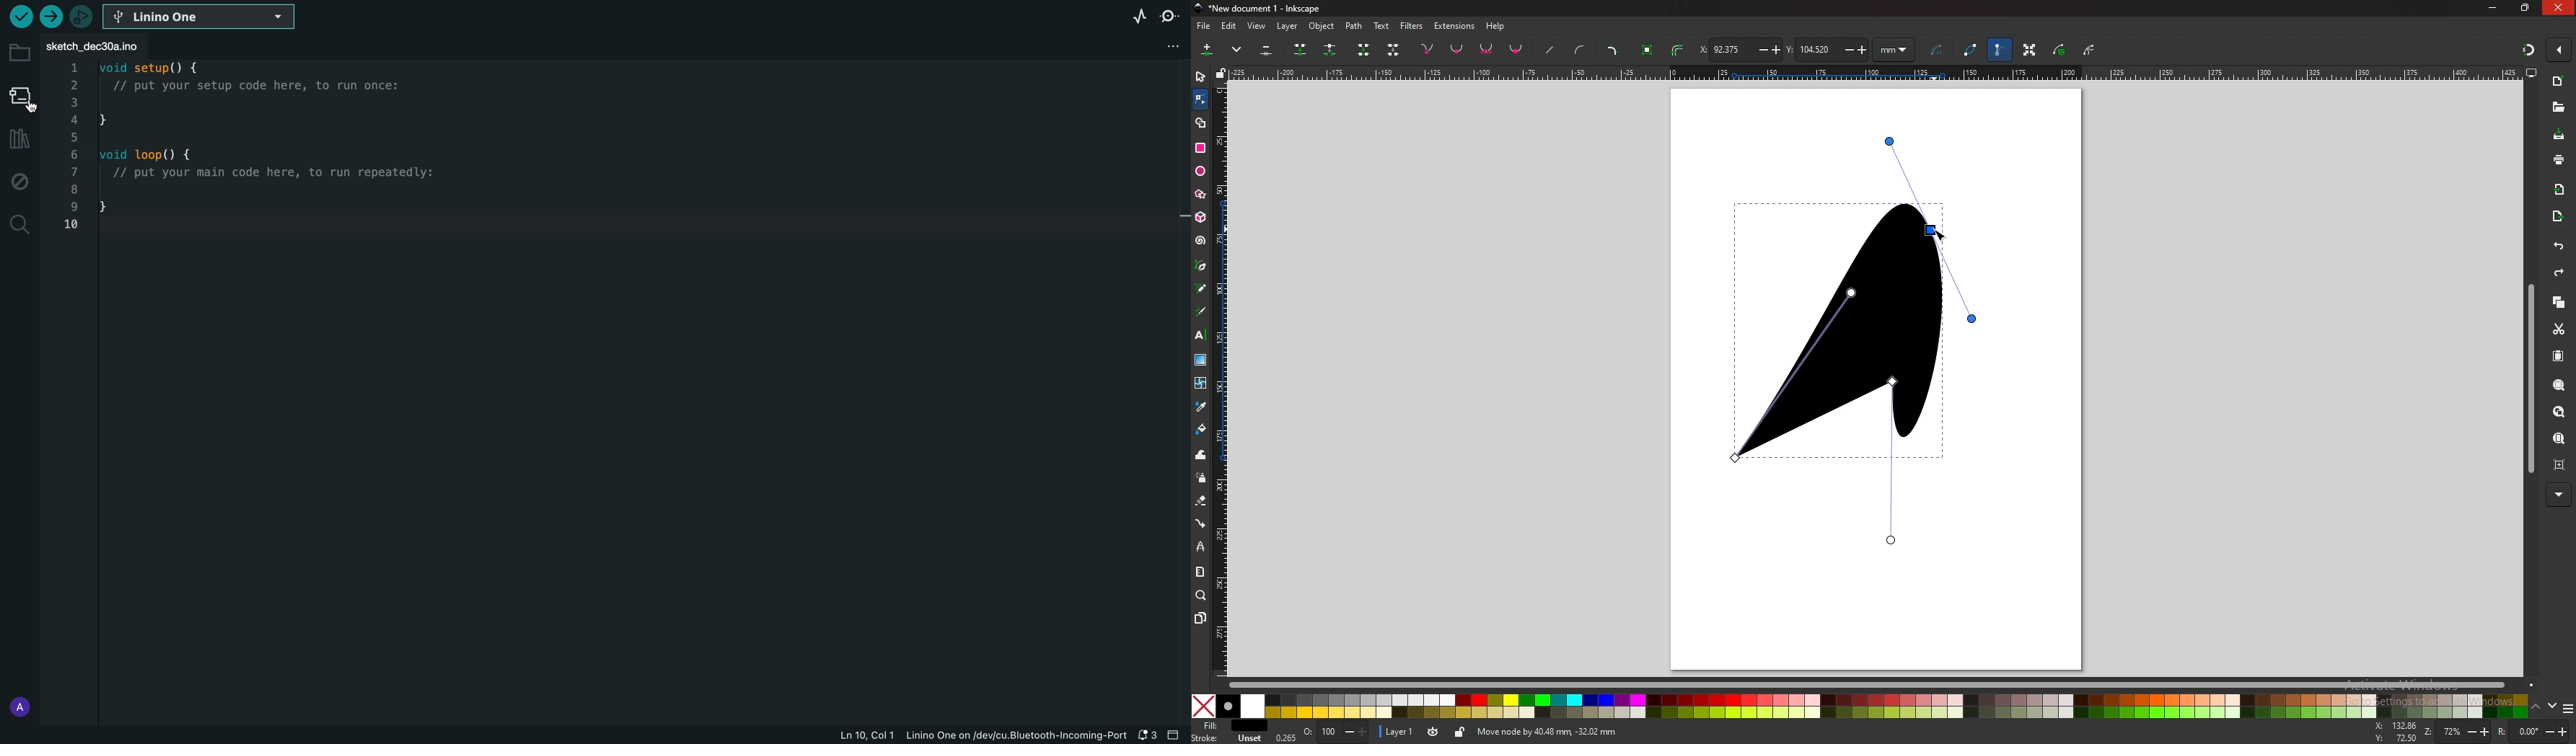  Describe the element at coordinates (2559, 328) in the screenshot. I see `cut` at that location.